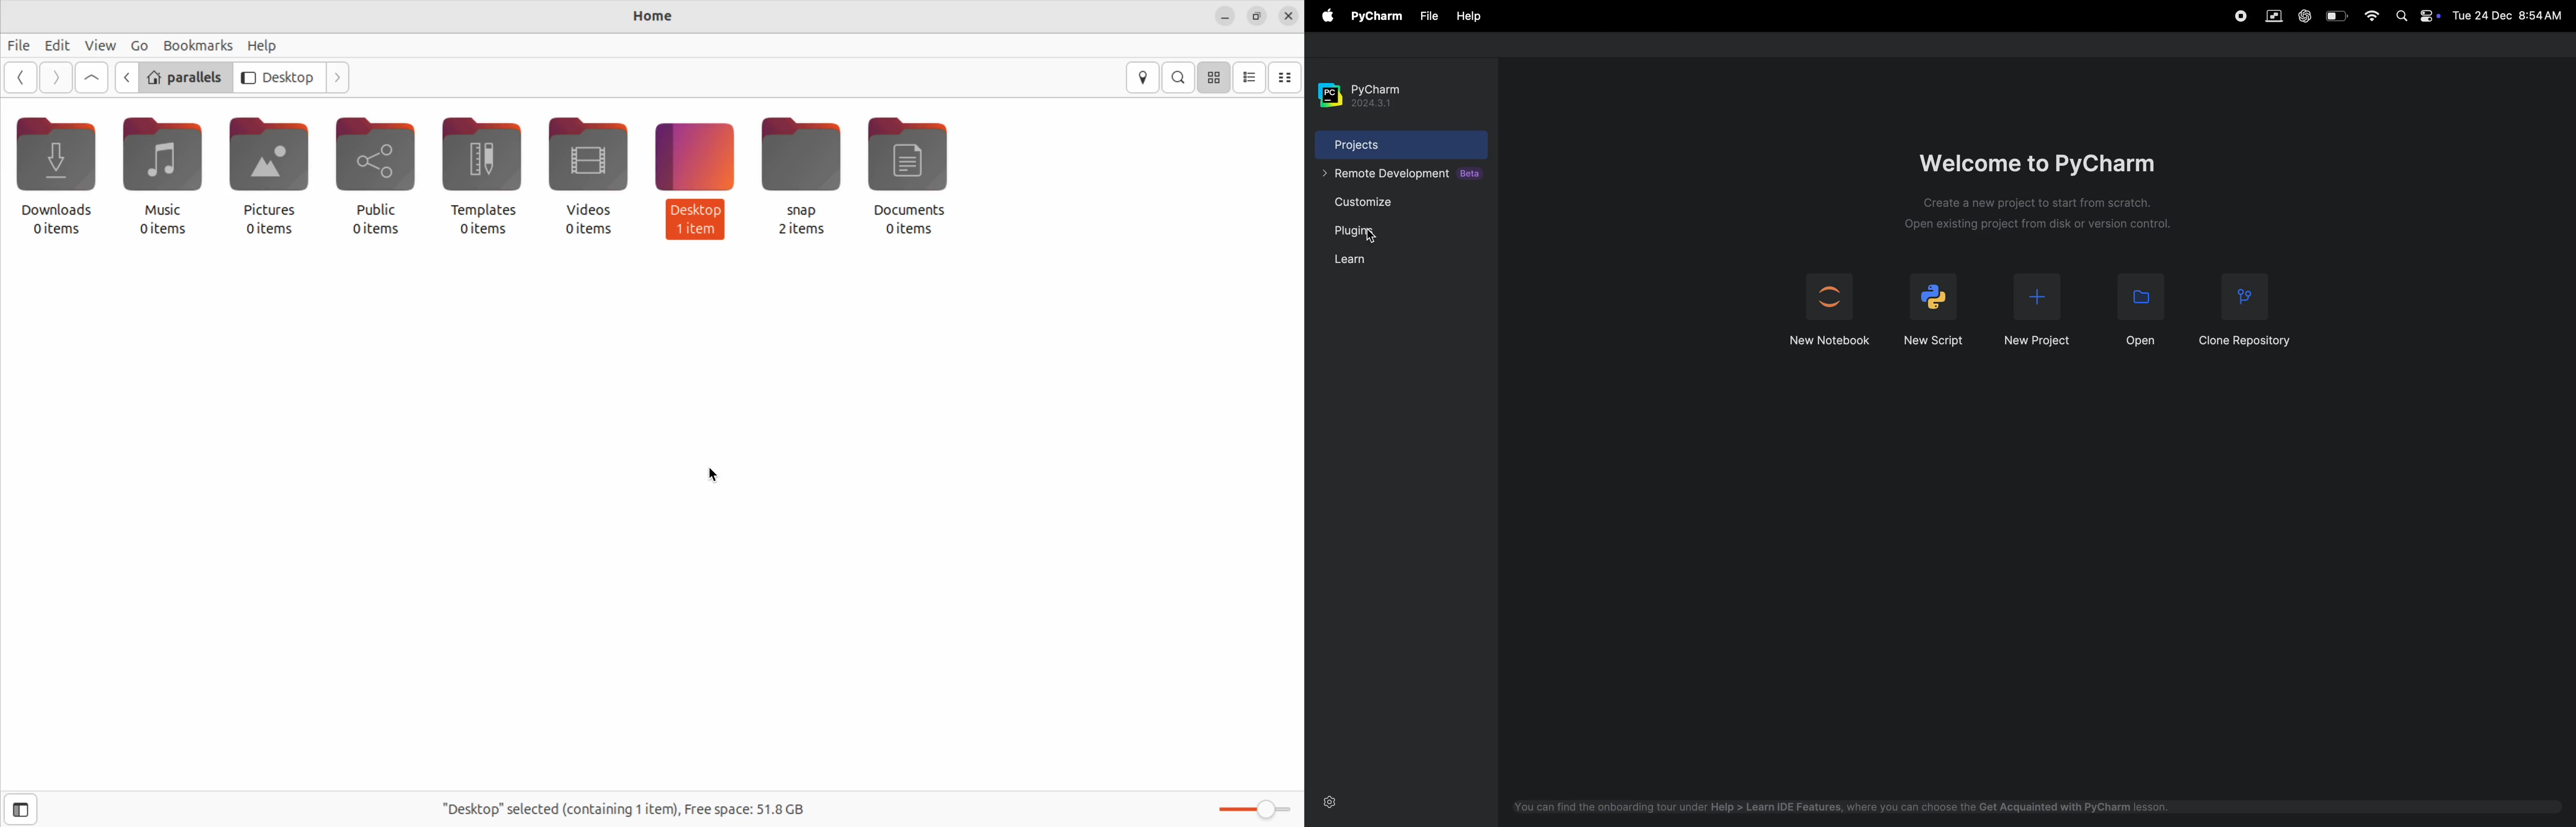 The width and height of the screenshot is (2576, 840). Describe the element at coordinates (2042, 158) in the screenshot. I see `Welcome to pycharm` at that location.